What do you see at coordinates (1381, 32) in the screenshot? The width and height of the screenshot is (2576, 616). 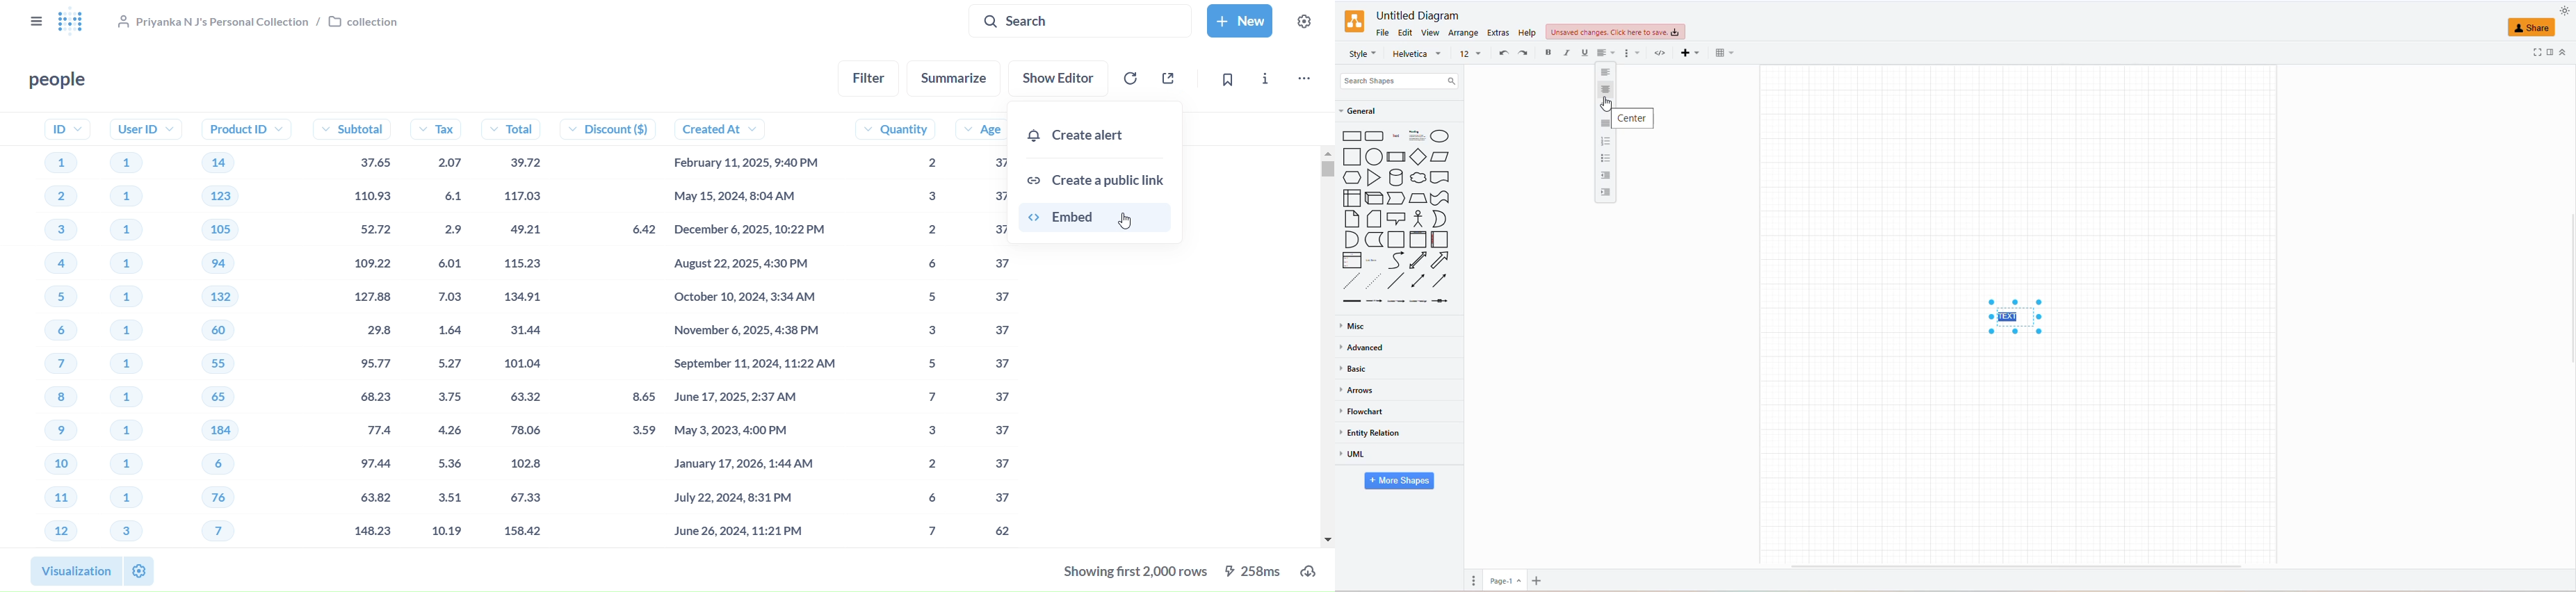 I see `file` at bounding box center [1381, 32].